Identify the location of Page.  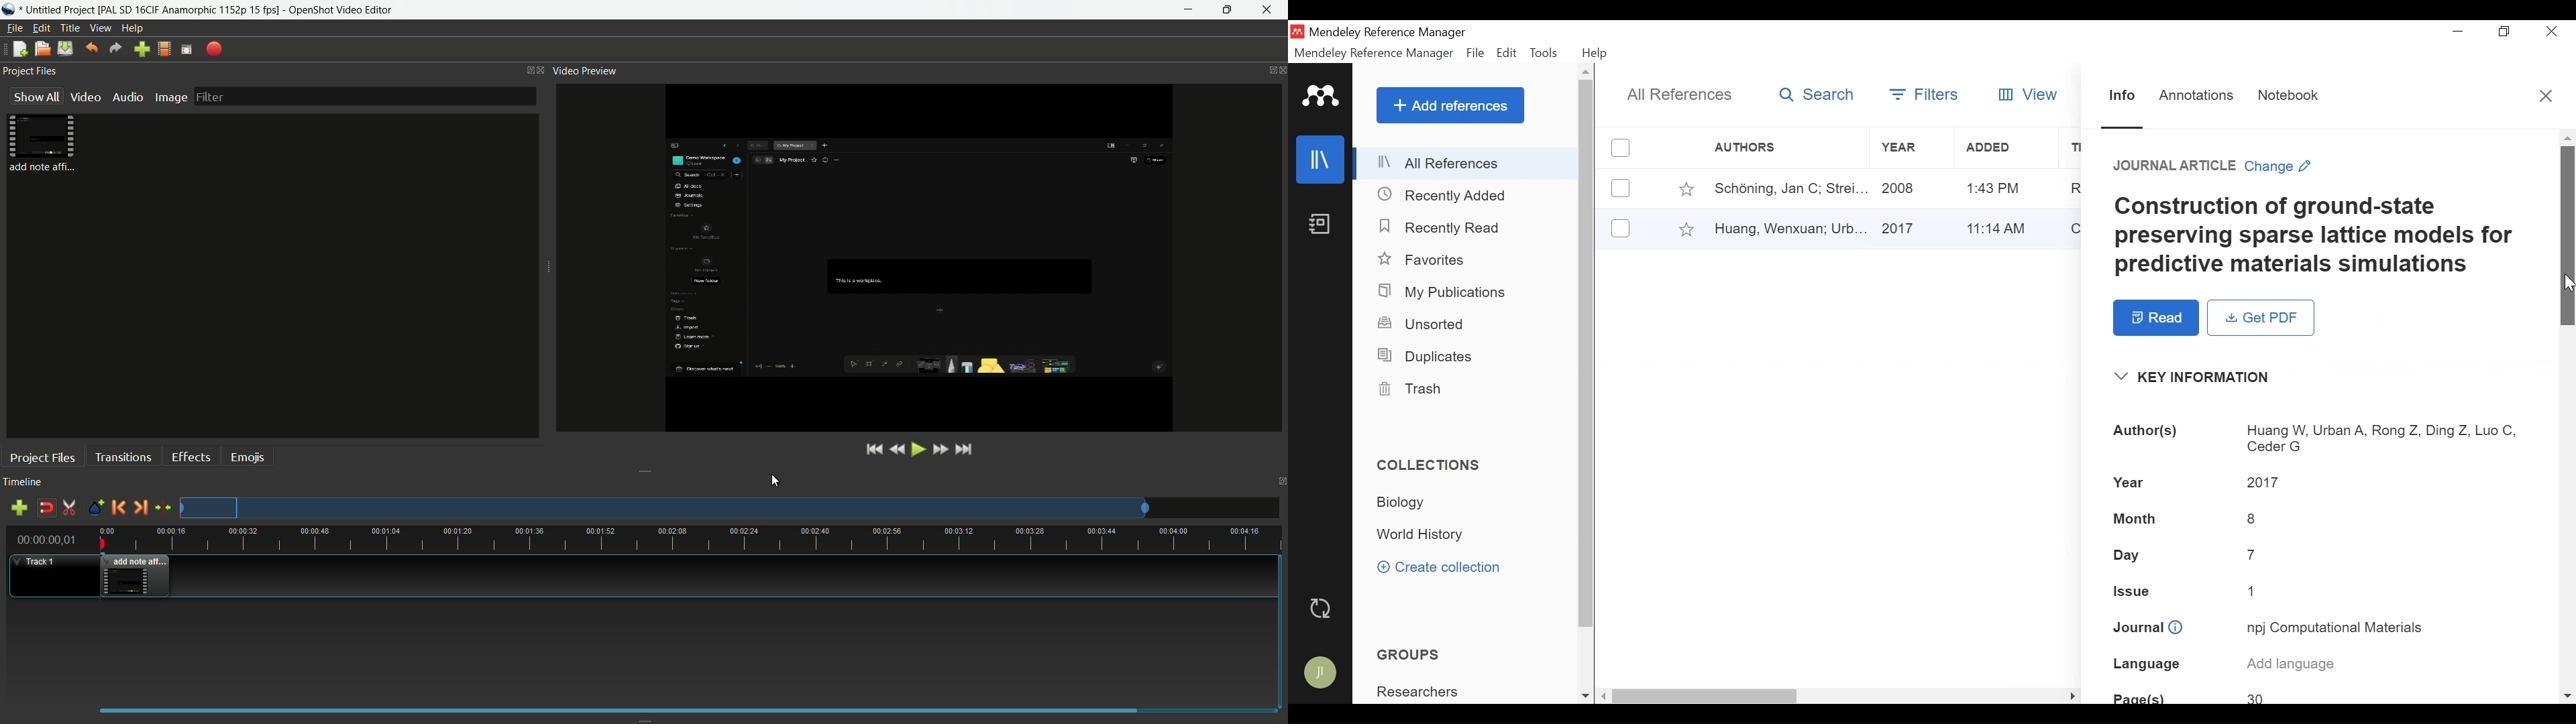
(2320, 695).